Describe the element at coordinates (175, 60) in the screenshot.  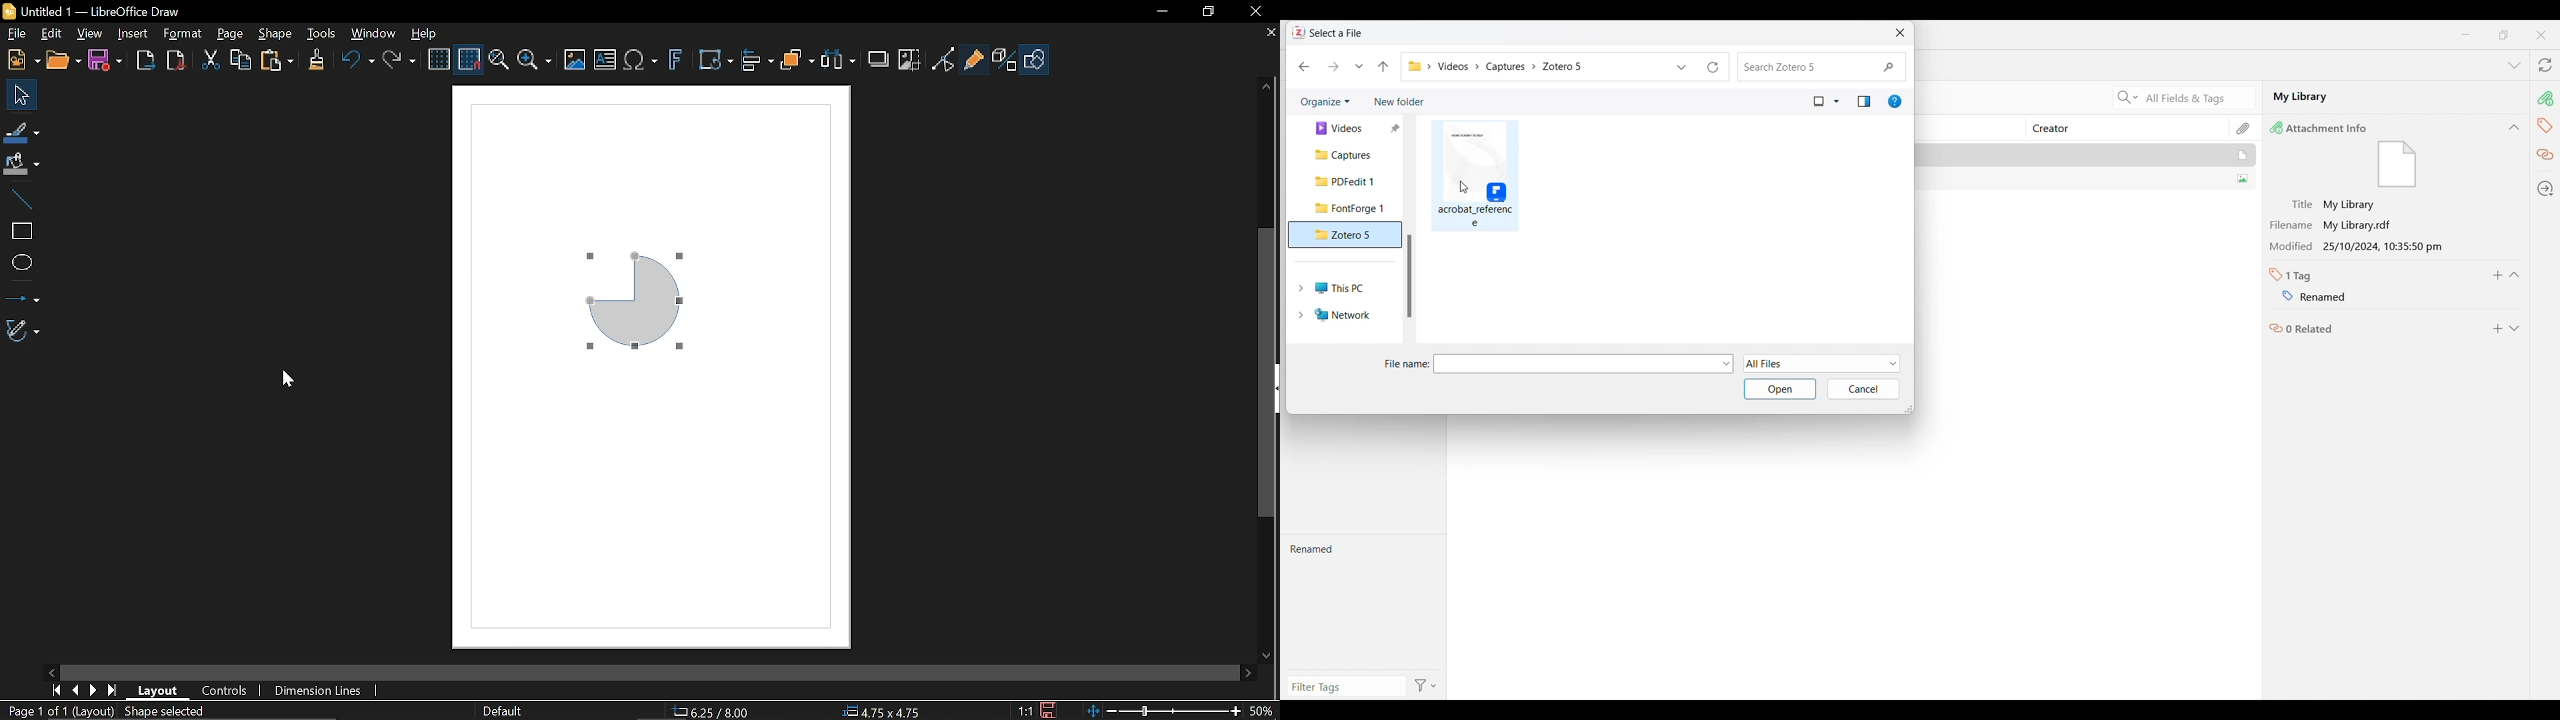
I see `Export as pdf` at that location.